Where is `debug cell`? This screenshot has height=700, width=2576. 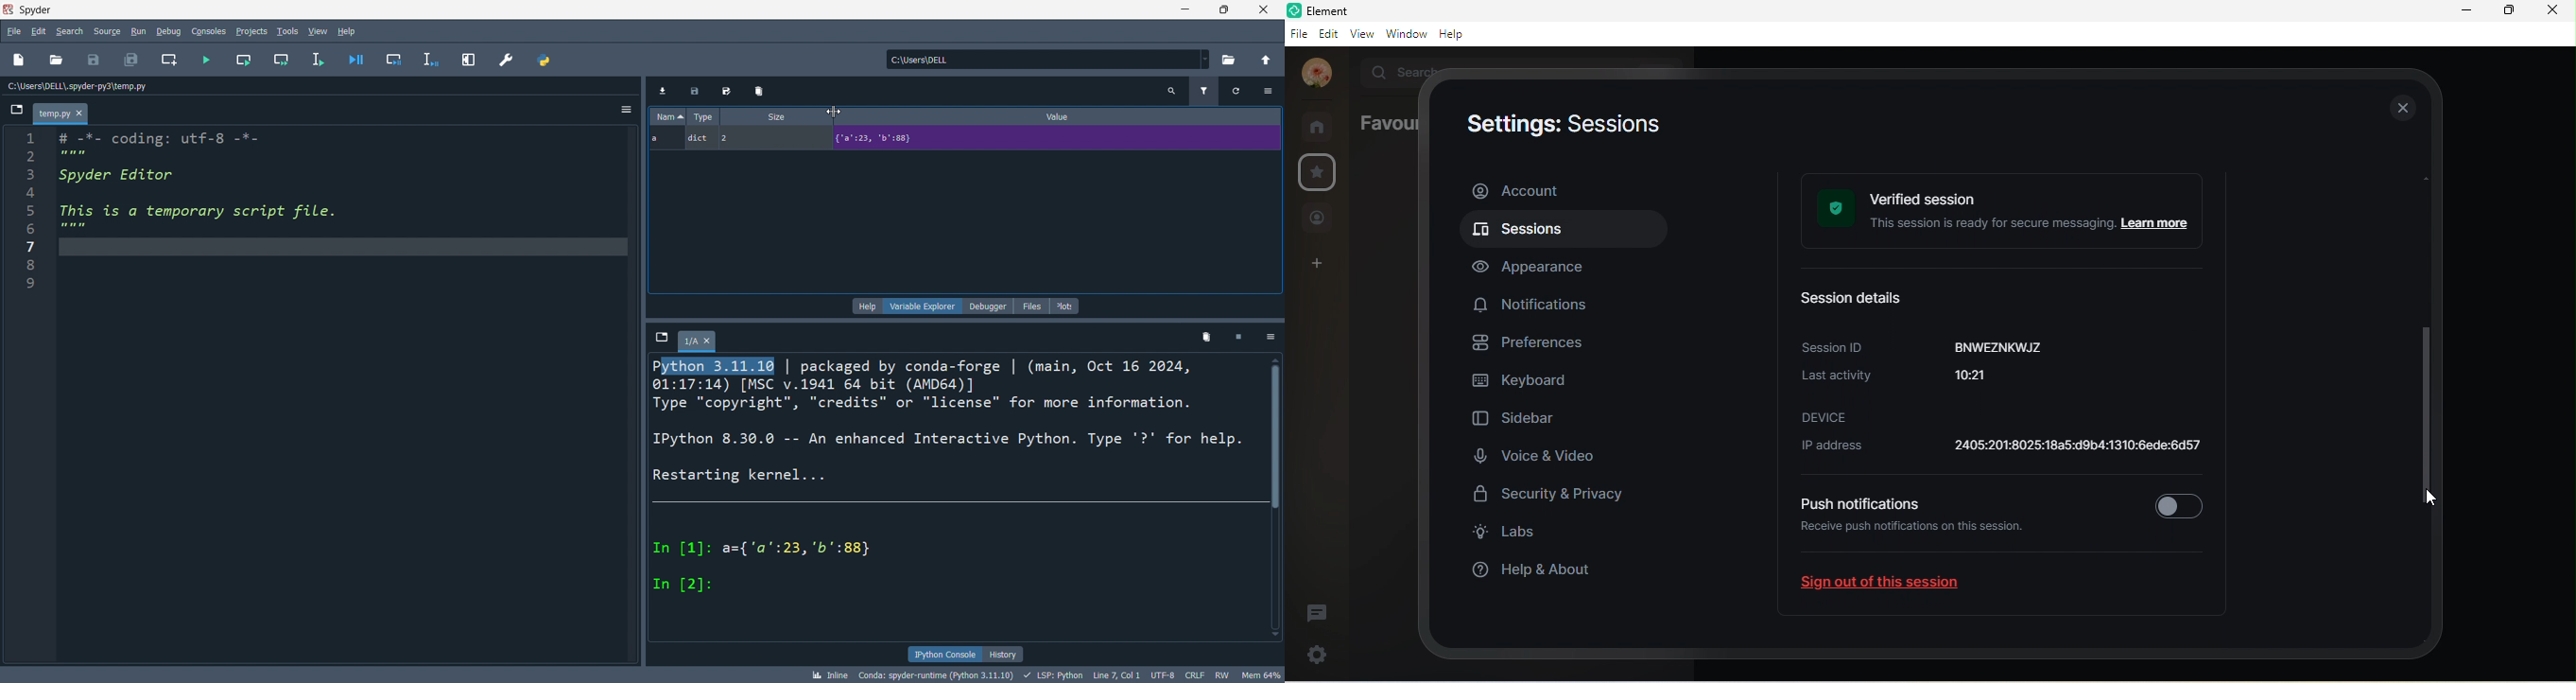
debug cell is located at coordinates (396, 58).